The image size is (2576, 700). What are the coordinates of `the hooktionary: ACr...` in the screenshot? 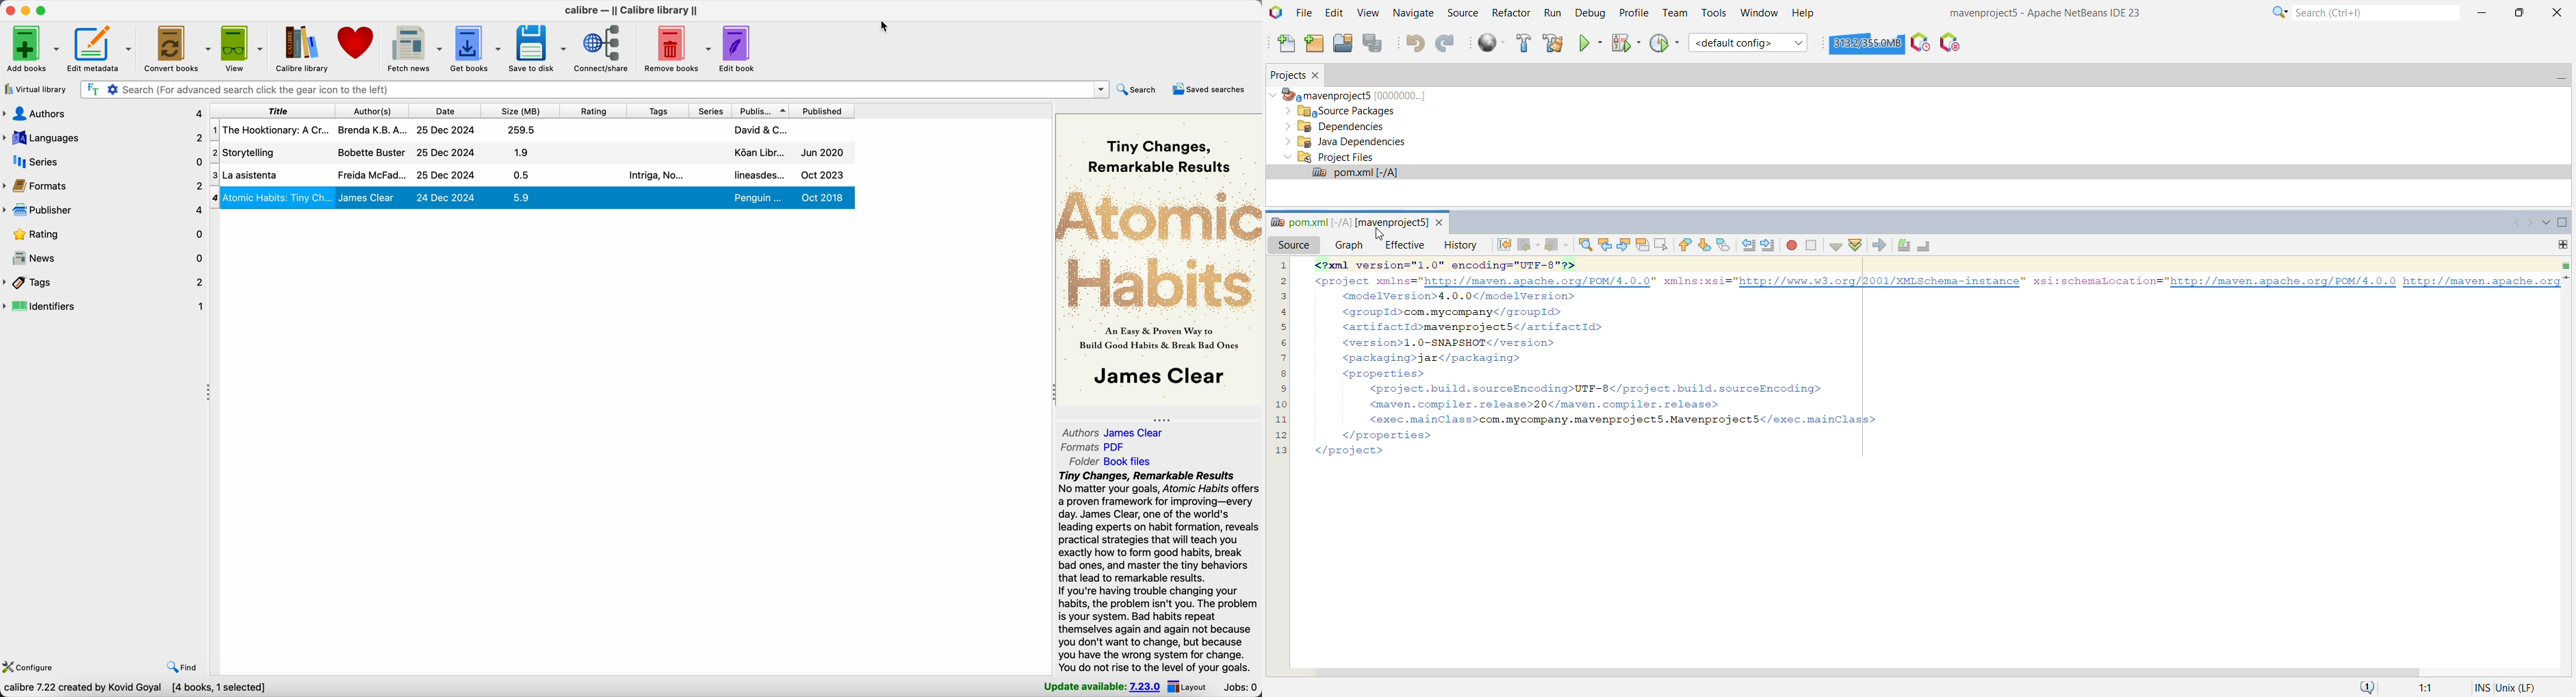 It's located at (276, 129).